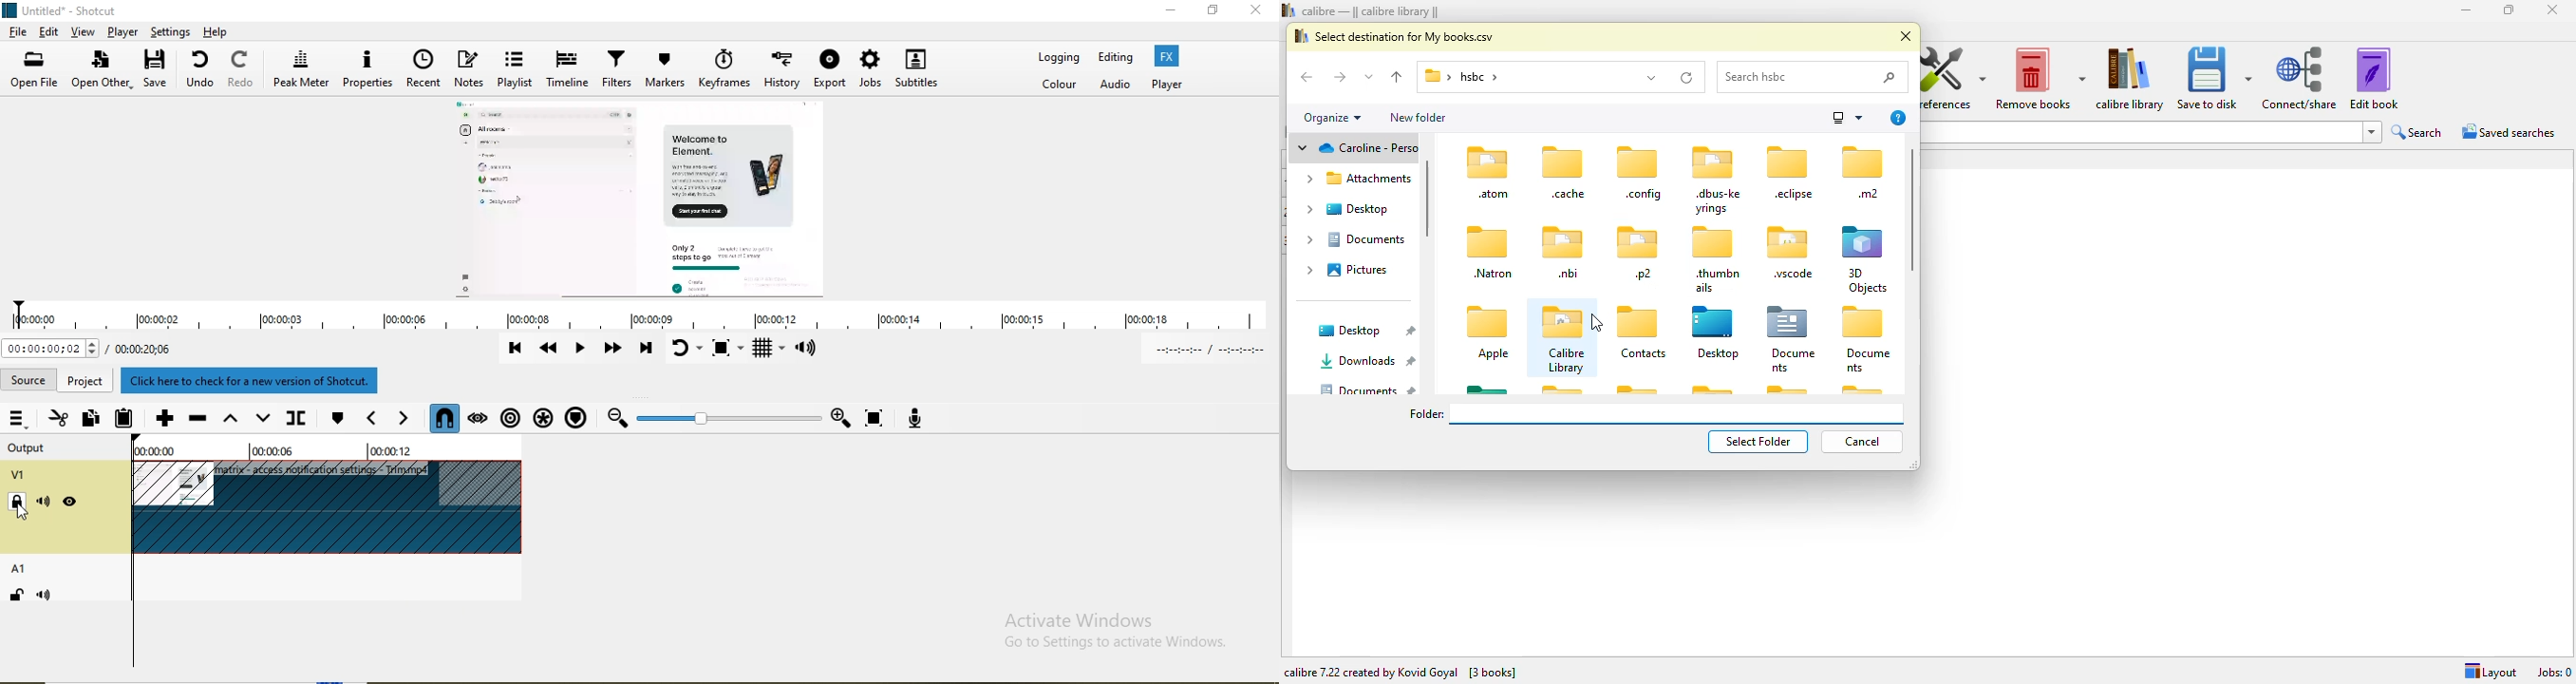  Describe the element at coordinates (2486, 671) in the screenshot. I see `Layout` at that location.